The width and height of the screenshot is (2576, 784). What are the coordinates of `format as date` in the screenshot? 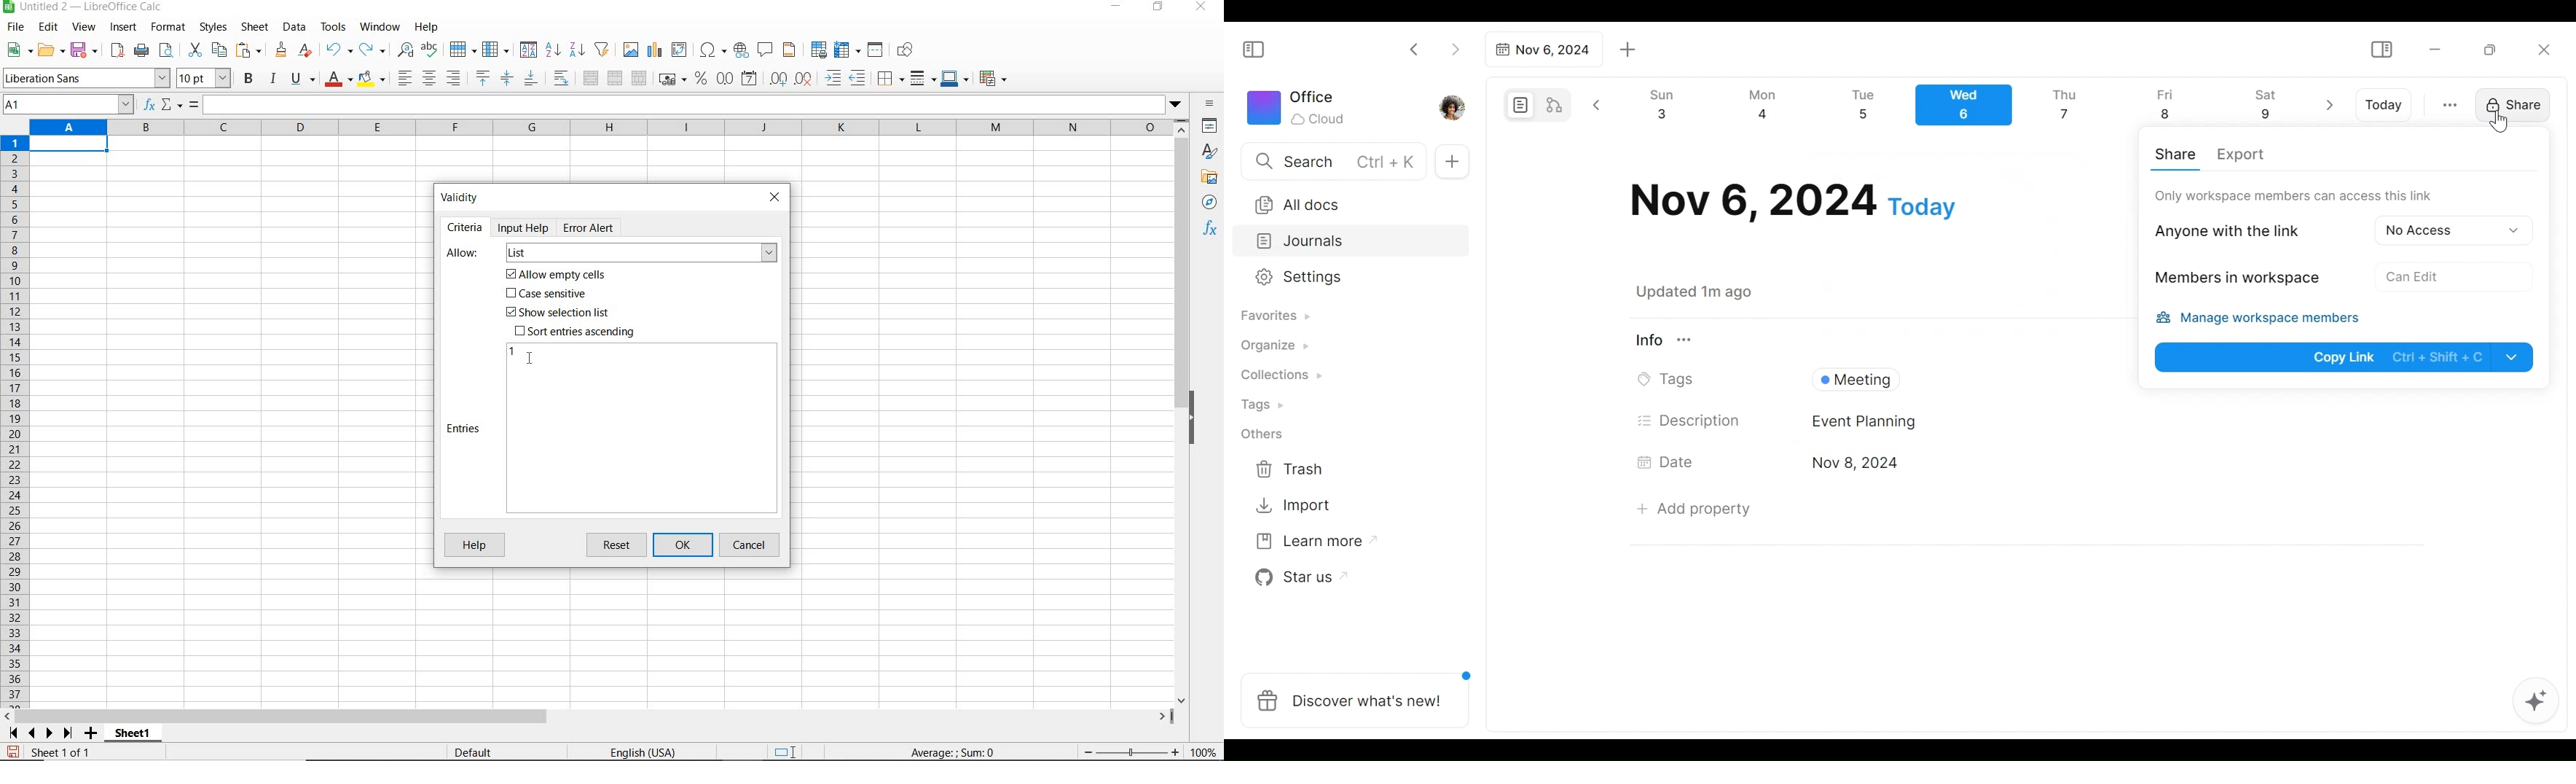 It's located at (750, 78).